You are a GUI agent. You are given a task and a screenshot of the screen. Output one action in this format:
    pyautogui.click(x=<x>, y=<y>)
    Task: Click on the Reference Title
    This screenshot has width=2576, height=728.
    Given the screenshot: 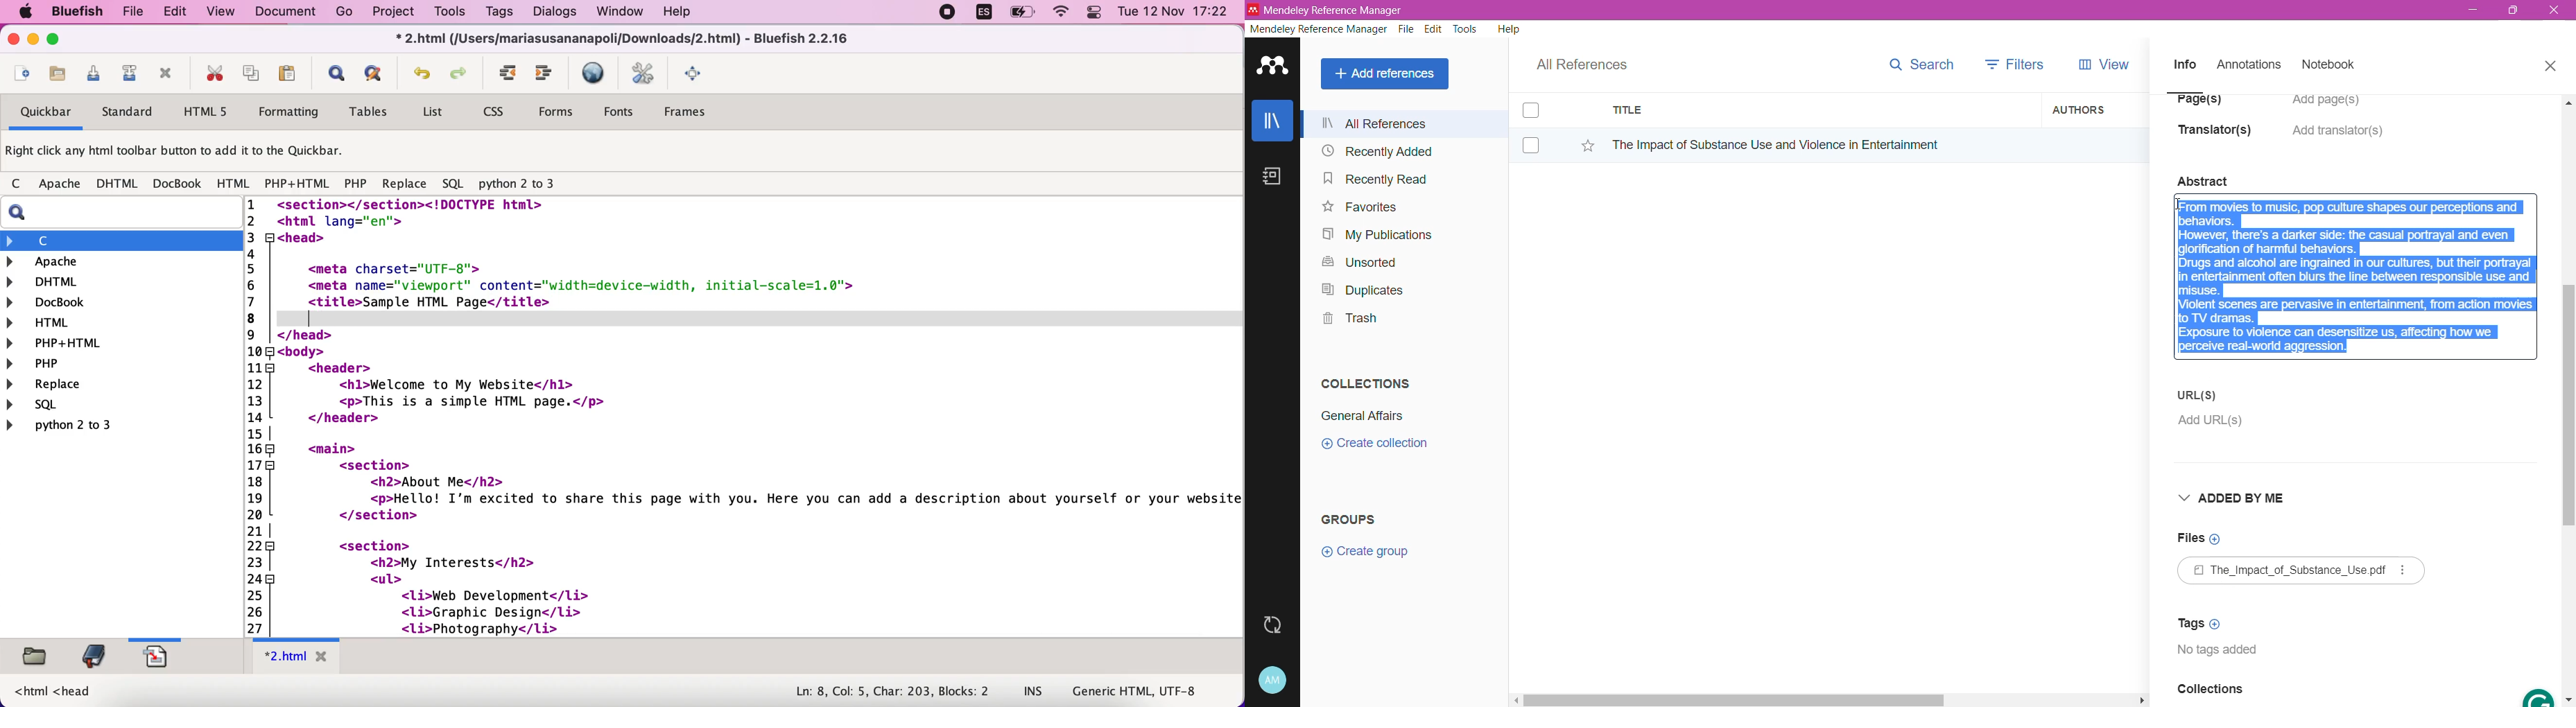 What is the action you would take?
    pyautogui.click(x=1819, y=144)
    